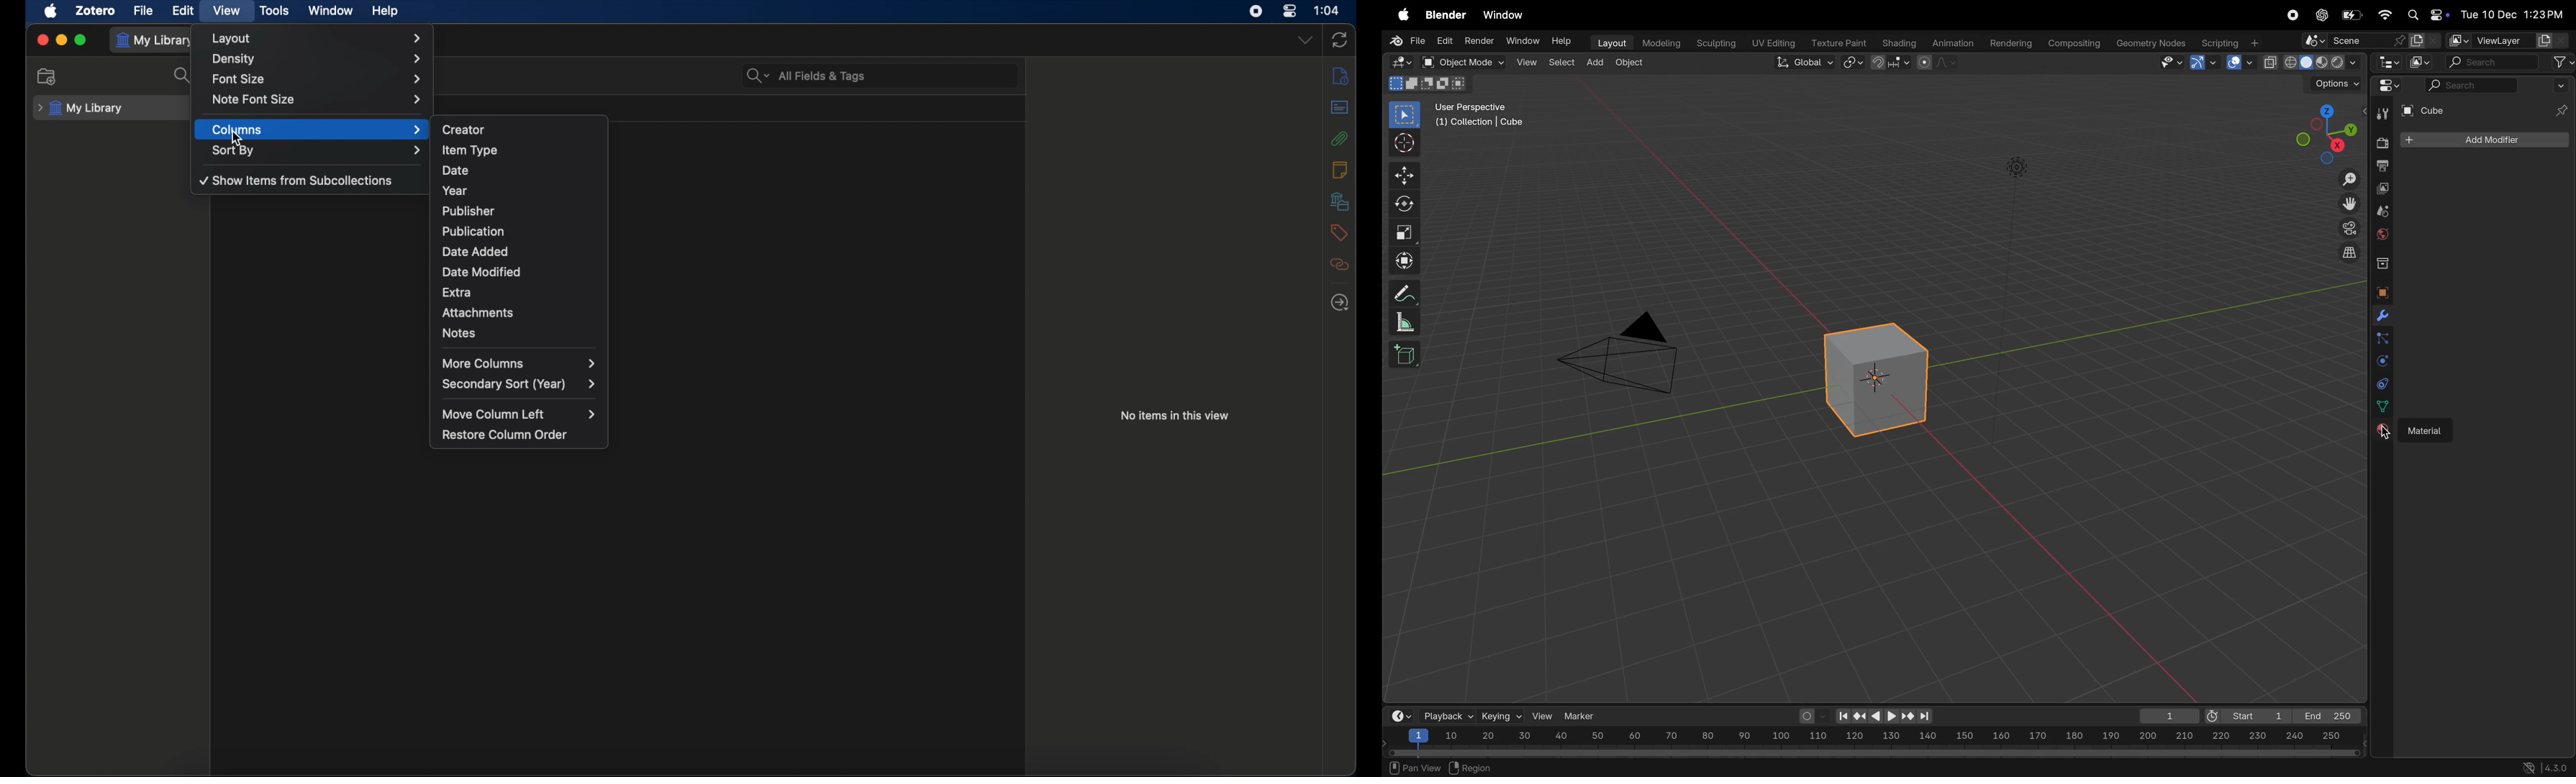 This screenshot has width=2576, height=784. I want to click on minimize, so click(61, 40).